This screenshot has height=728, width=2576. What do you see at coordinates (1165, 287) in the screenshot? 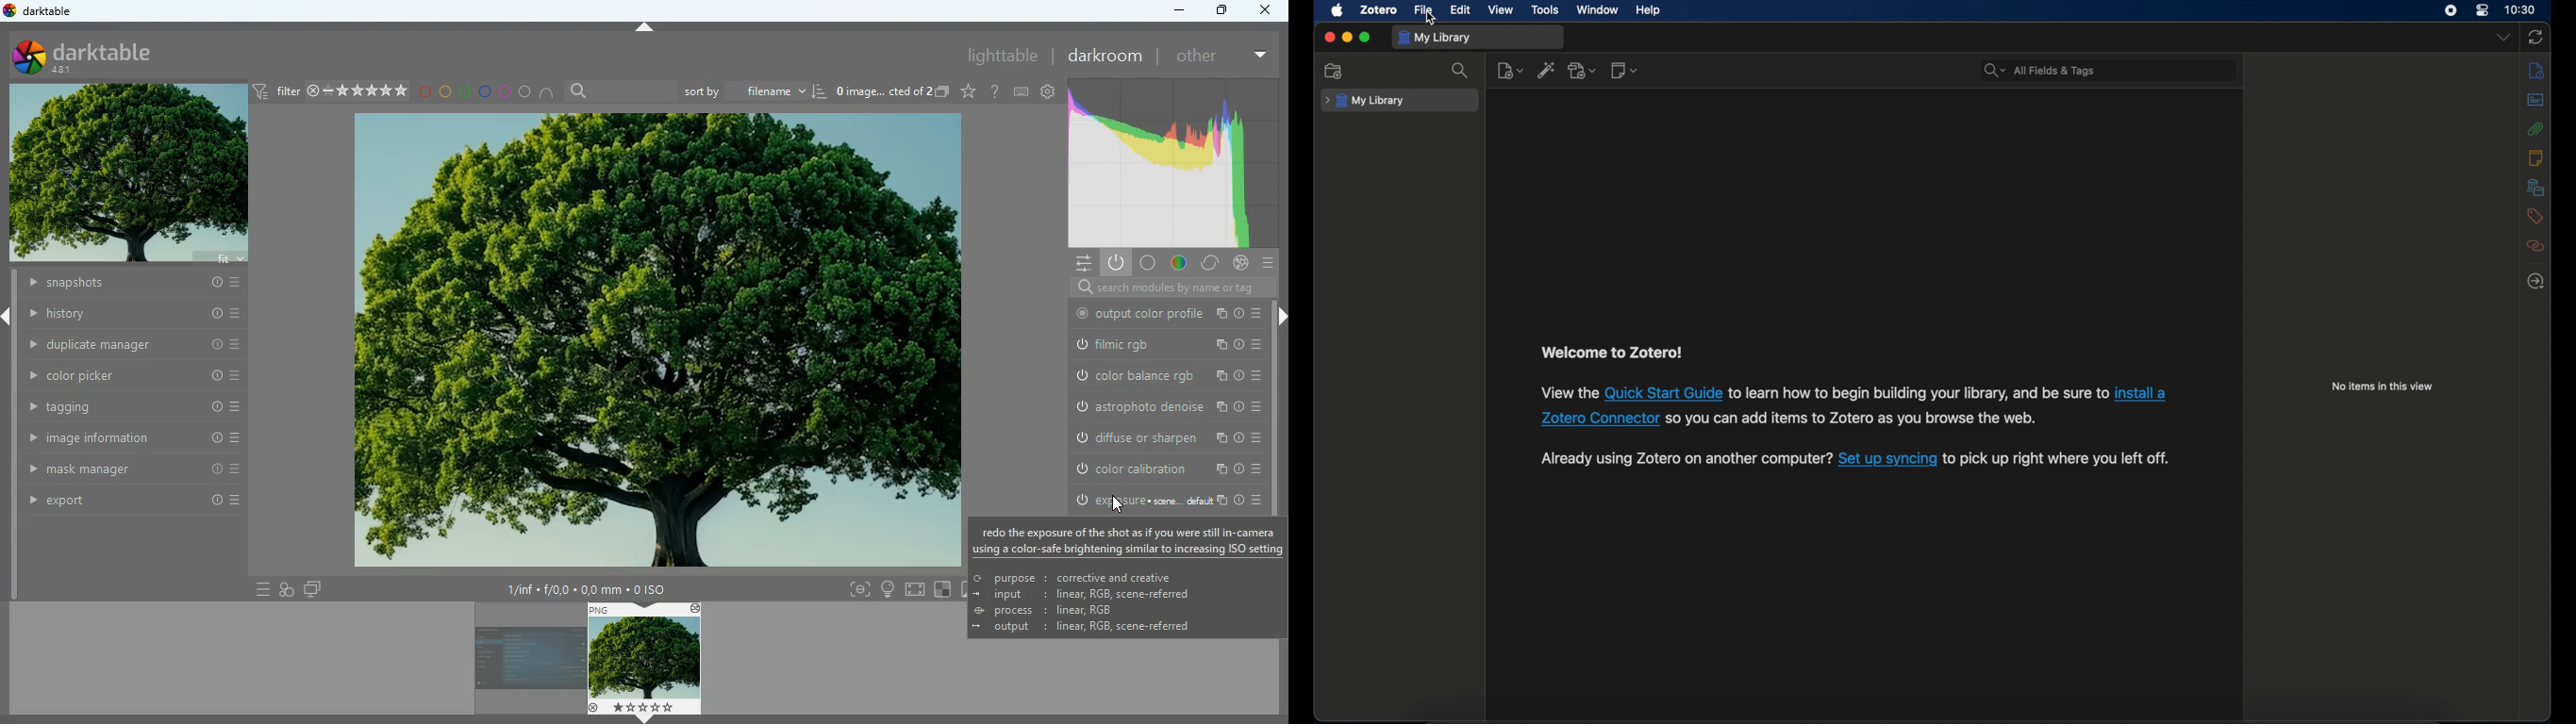
I see `search` at bounding box center [1165, 287].